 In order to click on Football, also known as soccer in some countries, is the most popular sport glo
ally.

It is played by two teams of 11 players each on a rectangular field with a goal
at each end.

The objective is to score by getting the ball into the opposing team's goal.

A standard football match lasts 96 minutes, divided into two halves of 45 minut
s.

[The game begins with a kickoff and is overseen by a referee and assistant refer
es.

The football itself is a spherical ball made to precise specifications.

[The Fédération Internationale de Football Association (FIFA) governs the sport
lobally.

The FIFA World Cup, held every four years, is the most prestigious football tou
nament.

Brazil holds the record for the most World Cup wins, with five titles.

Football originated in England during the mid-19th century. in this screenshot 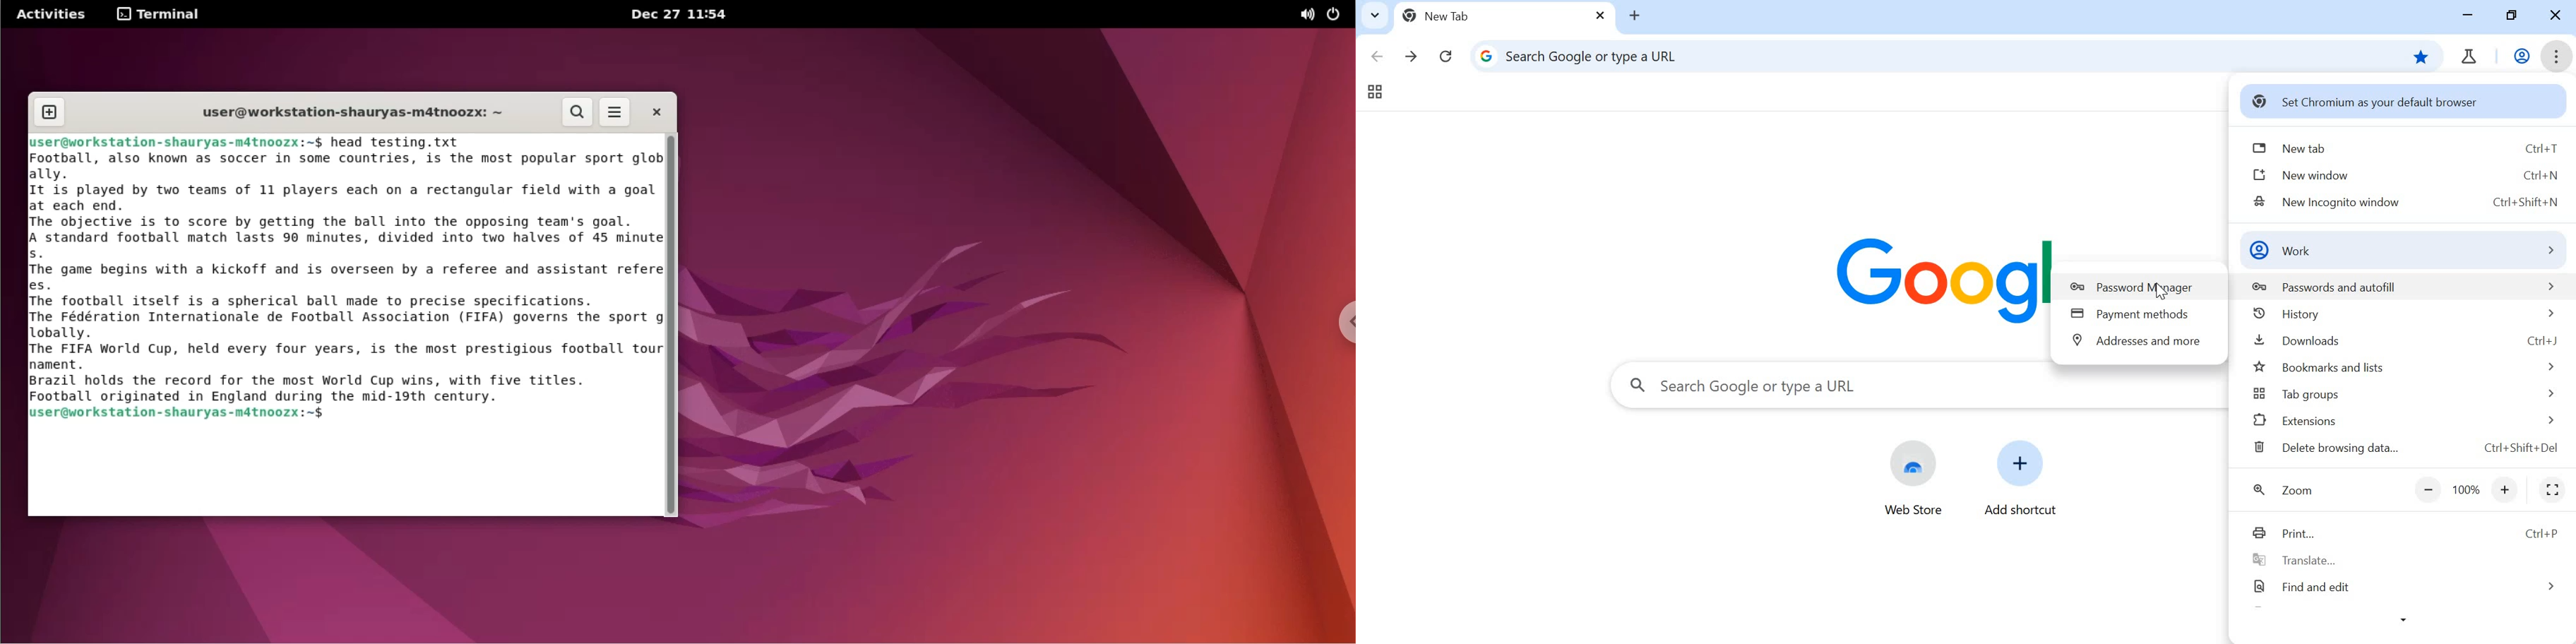, I will do `click(333, 278)`.